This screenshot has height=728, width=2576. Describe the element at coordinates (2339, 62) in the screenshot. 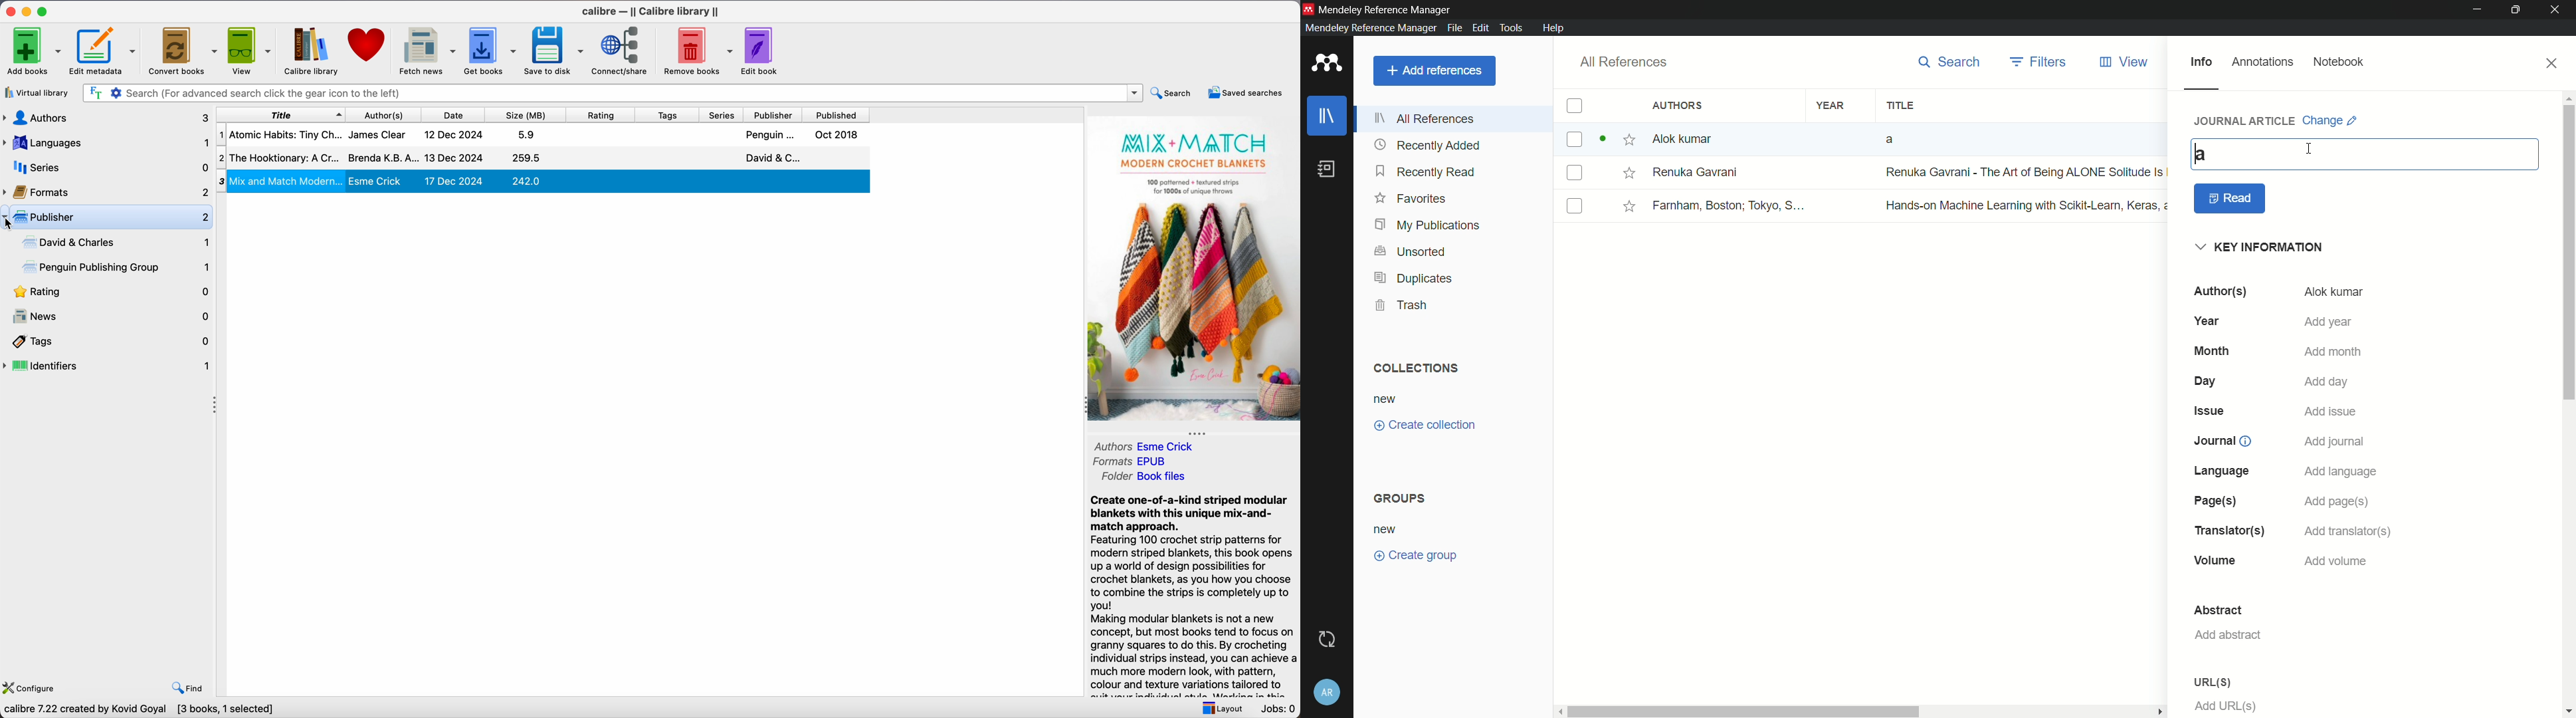

I see `notebook` at that location.